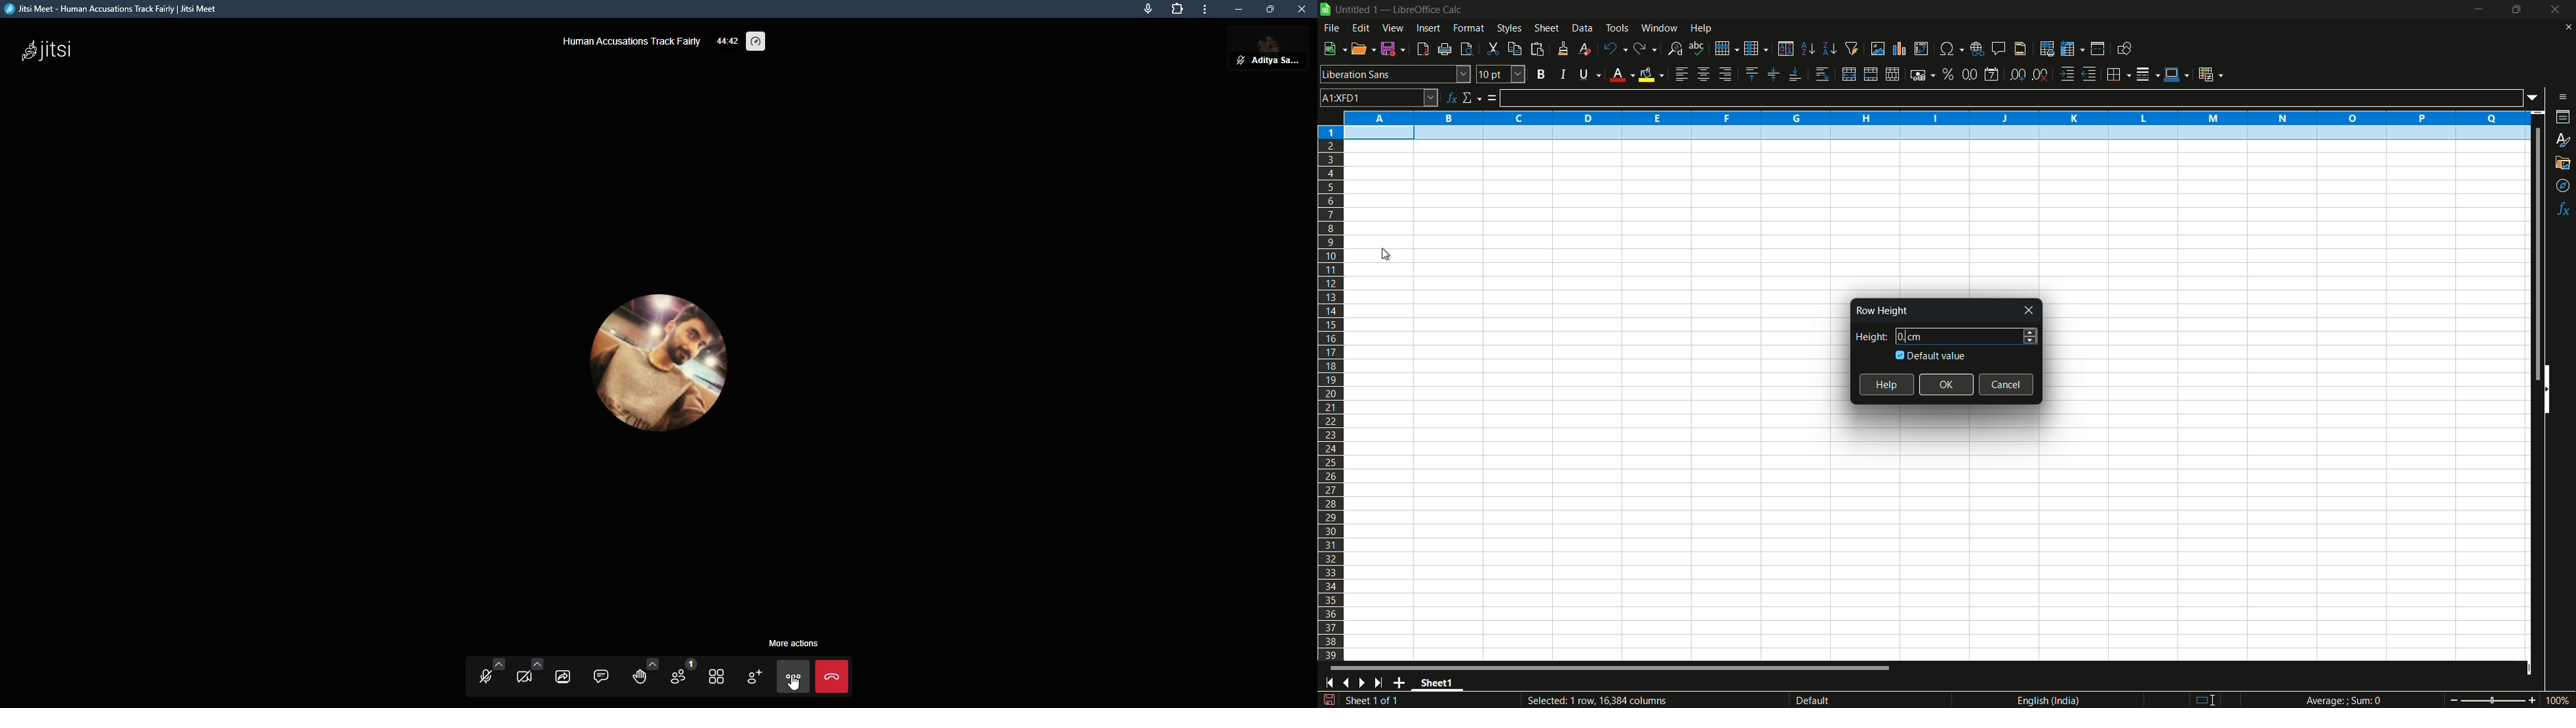 The width and height of the screenshot is (2576, 728). Describe the element at coordinates (1933, 134) in the screenshot. I see `selected row` at that location.